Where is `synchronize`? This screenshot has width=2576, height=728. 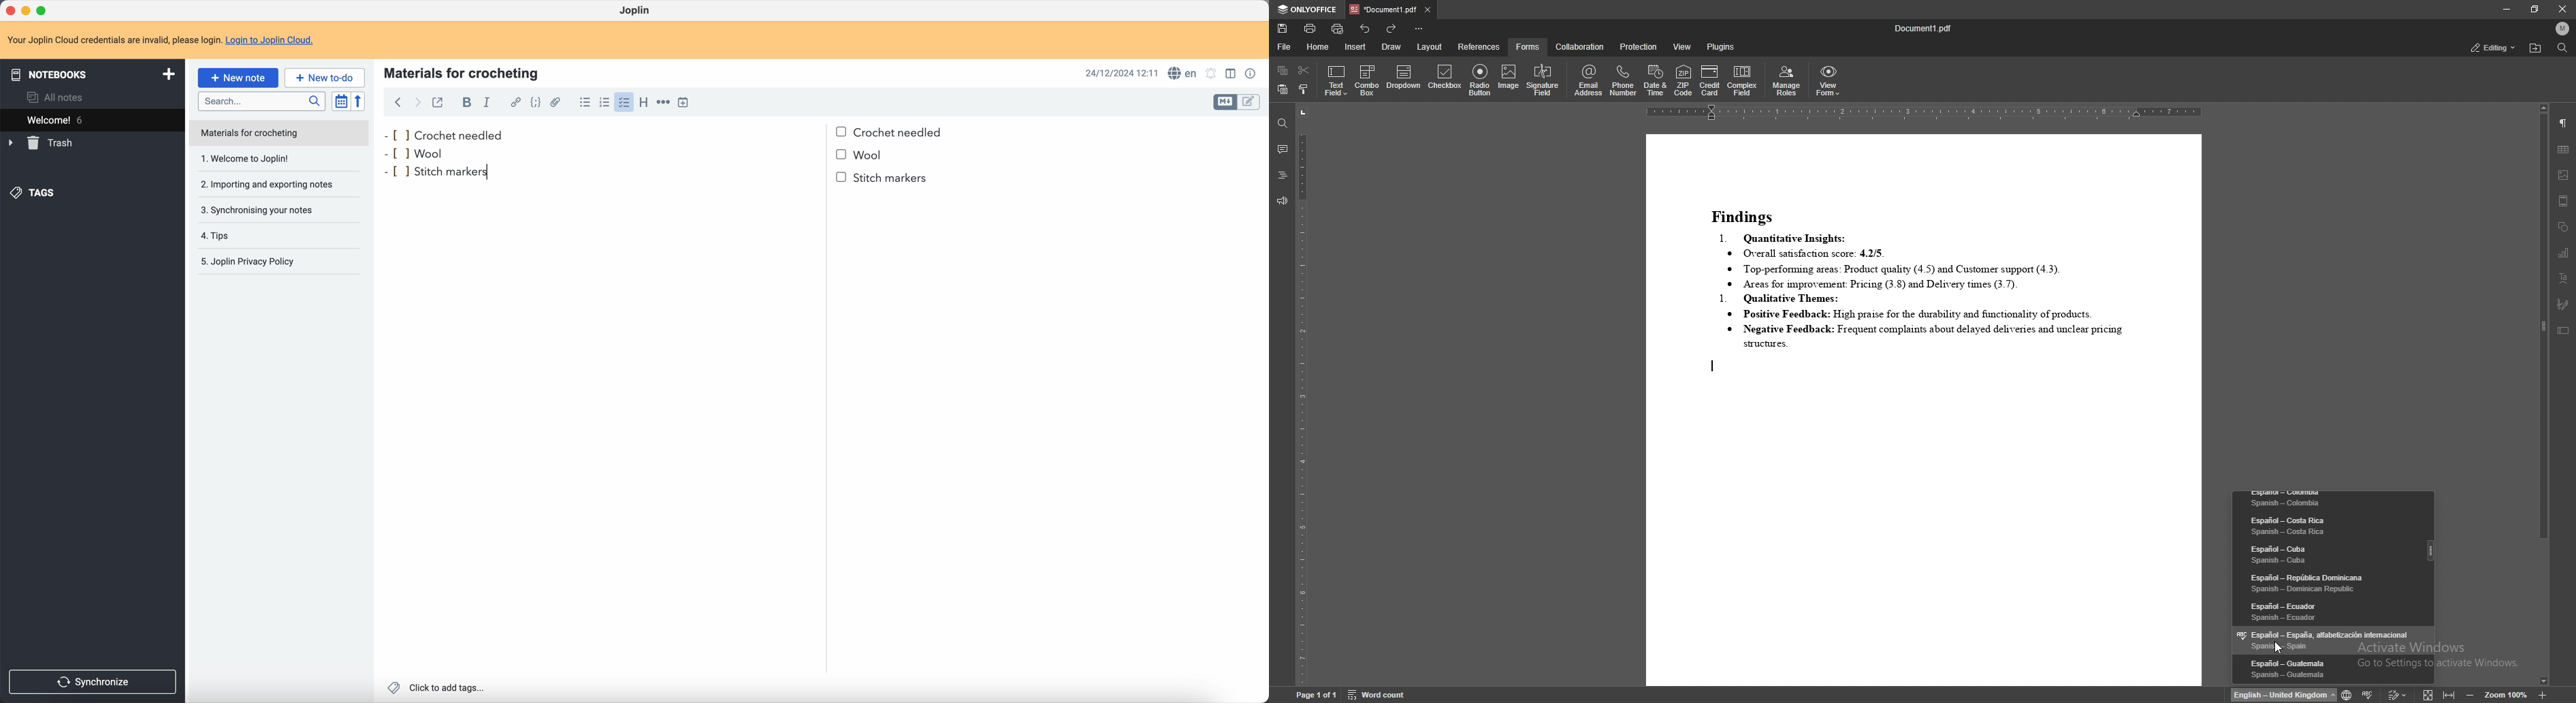
synchronize is located at coordinates (94, 683).